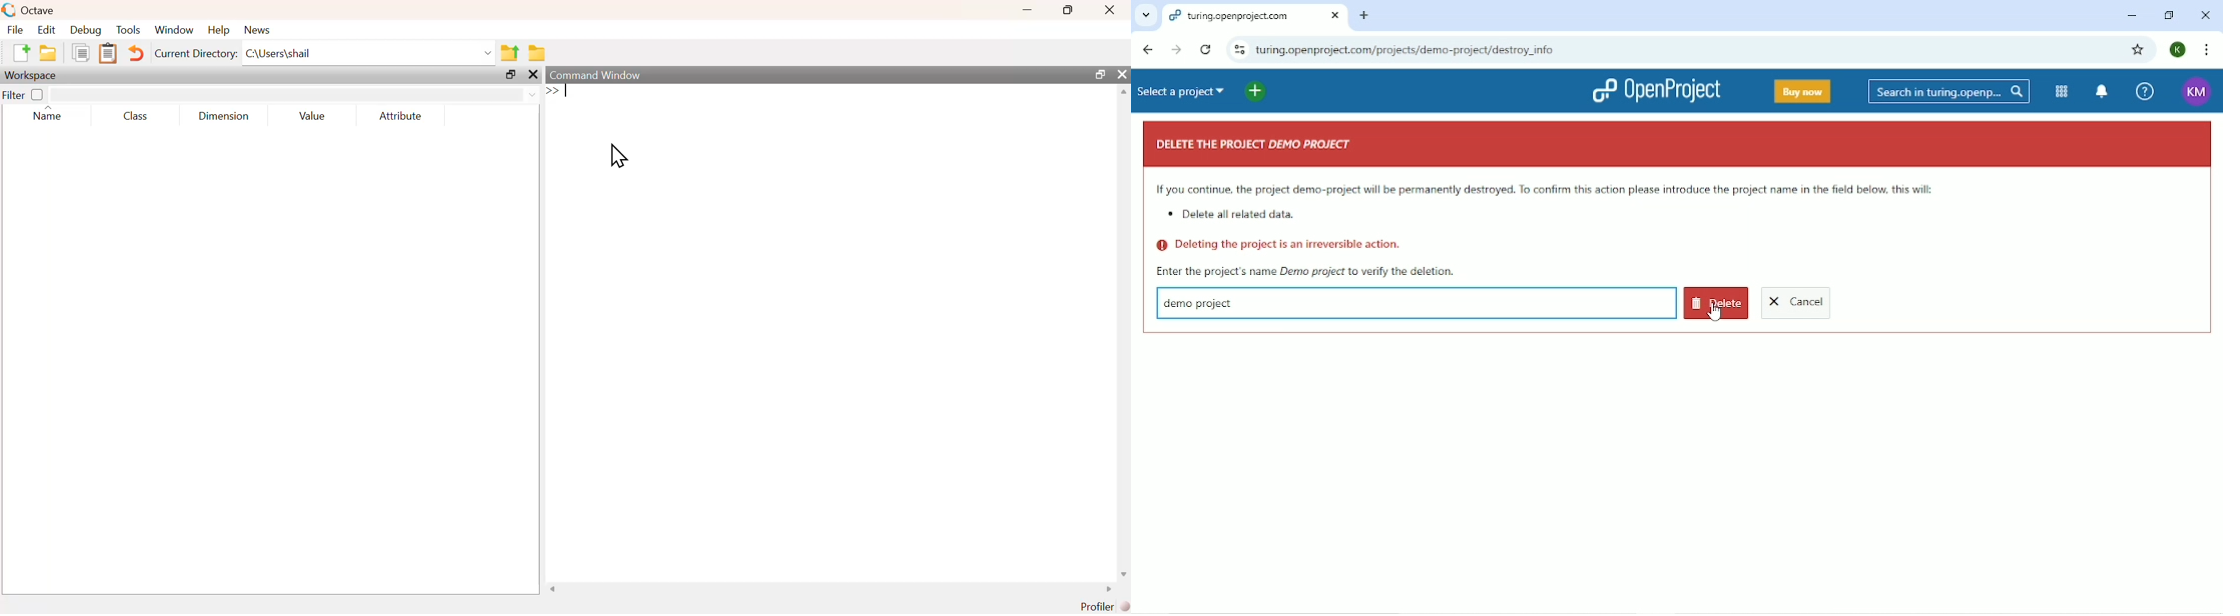 This screenshot has height=616, width=2240. I want to click on News, so click(258, 29).